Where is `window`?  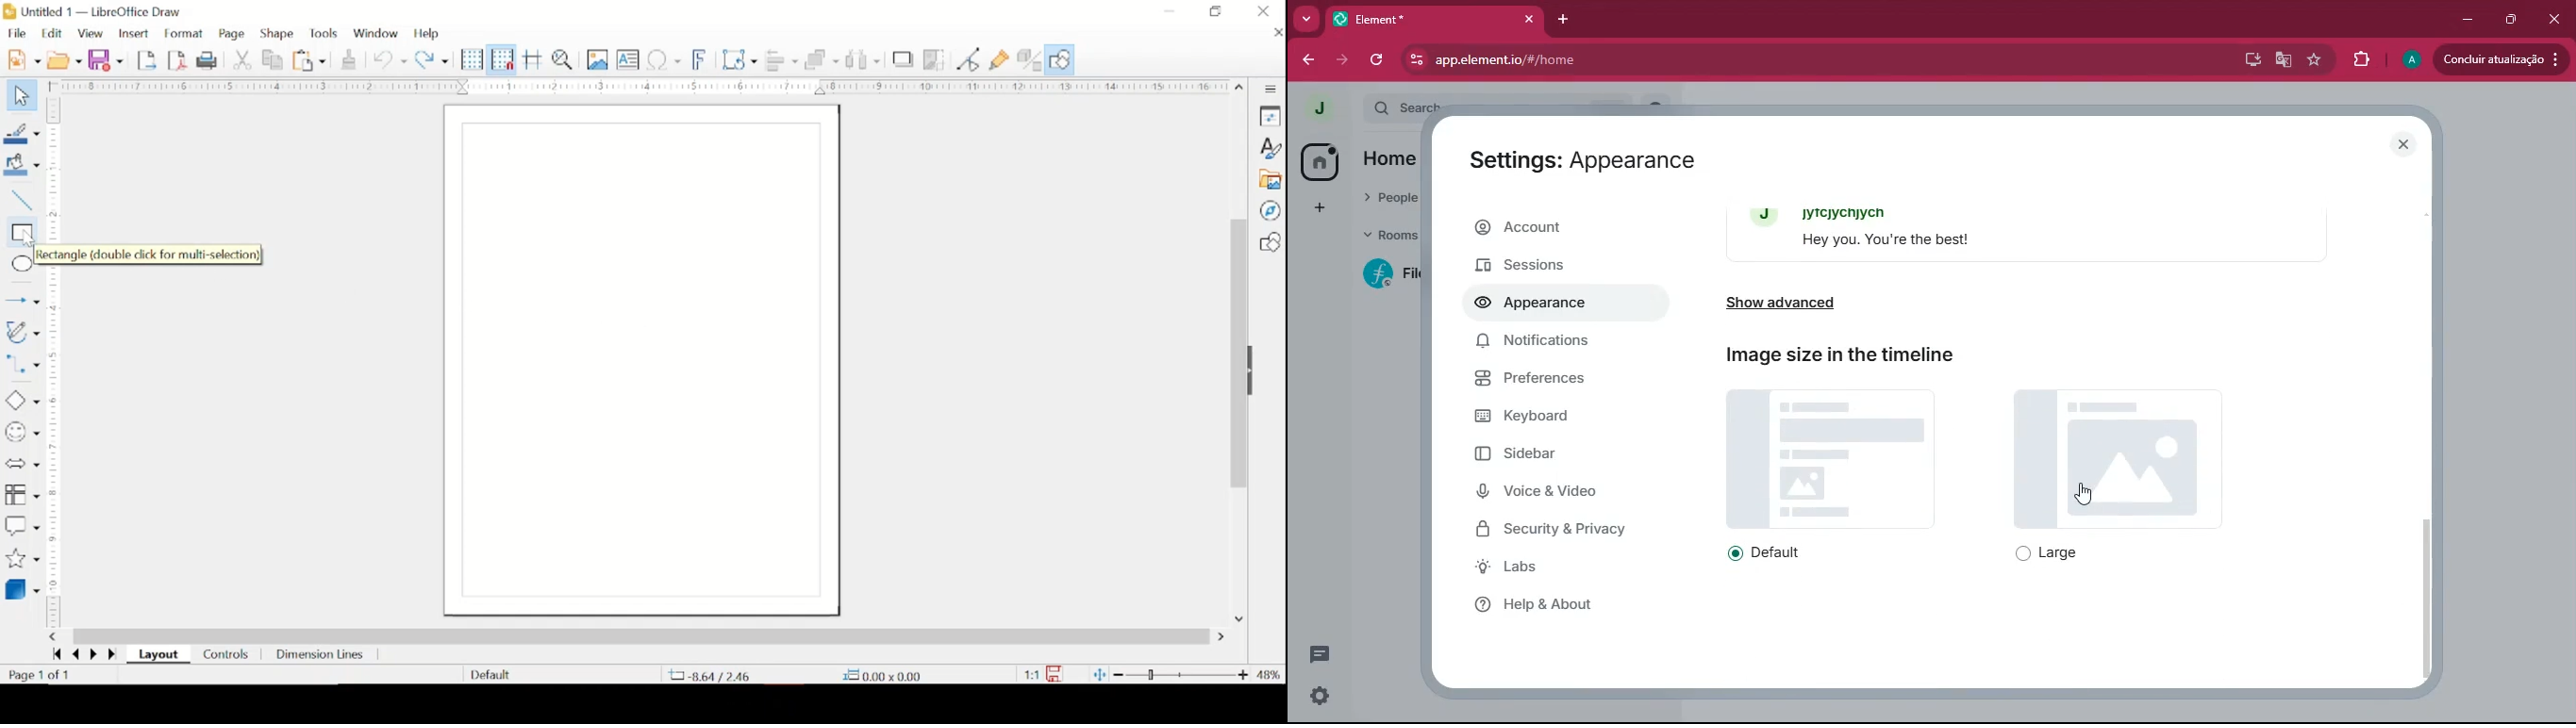 window is located at coordinates (376, 32).